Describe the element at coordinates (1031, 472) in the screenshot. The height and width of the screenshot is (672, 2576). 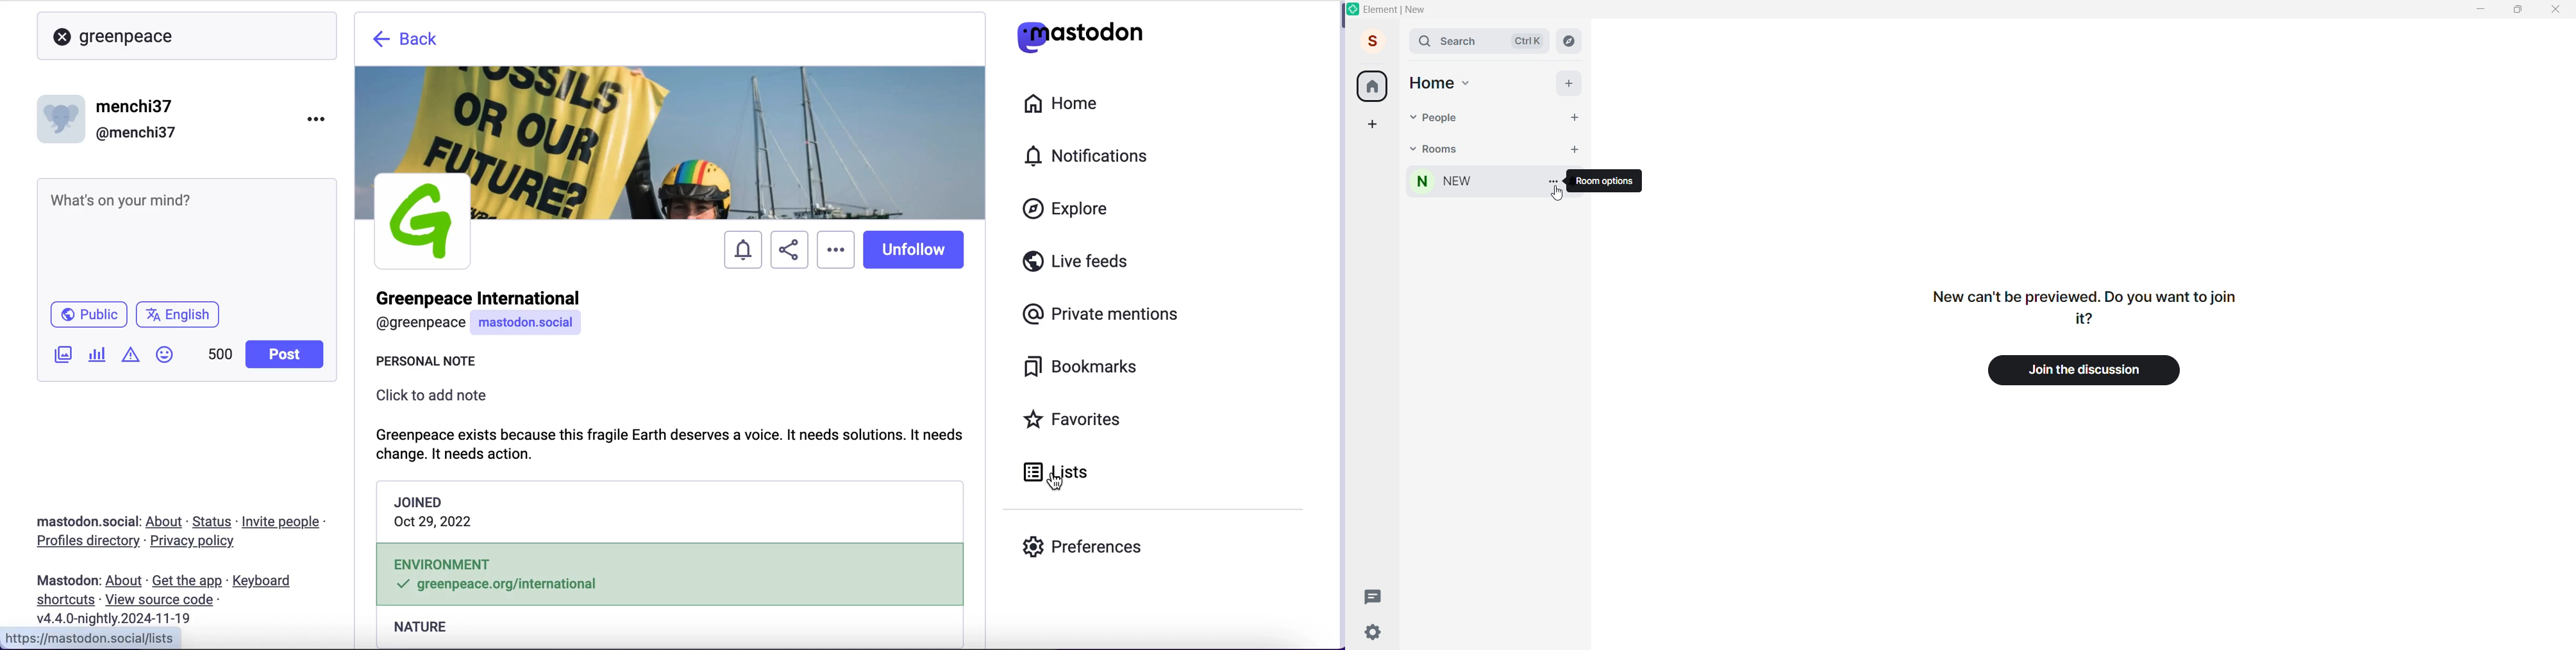
I see `list icon` at that location.